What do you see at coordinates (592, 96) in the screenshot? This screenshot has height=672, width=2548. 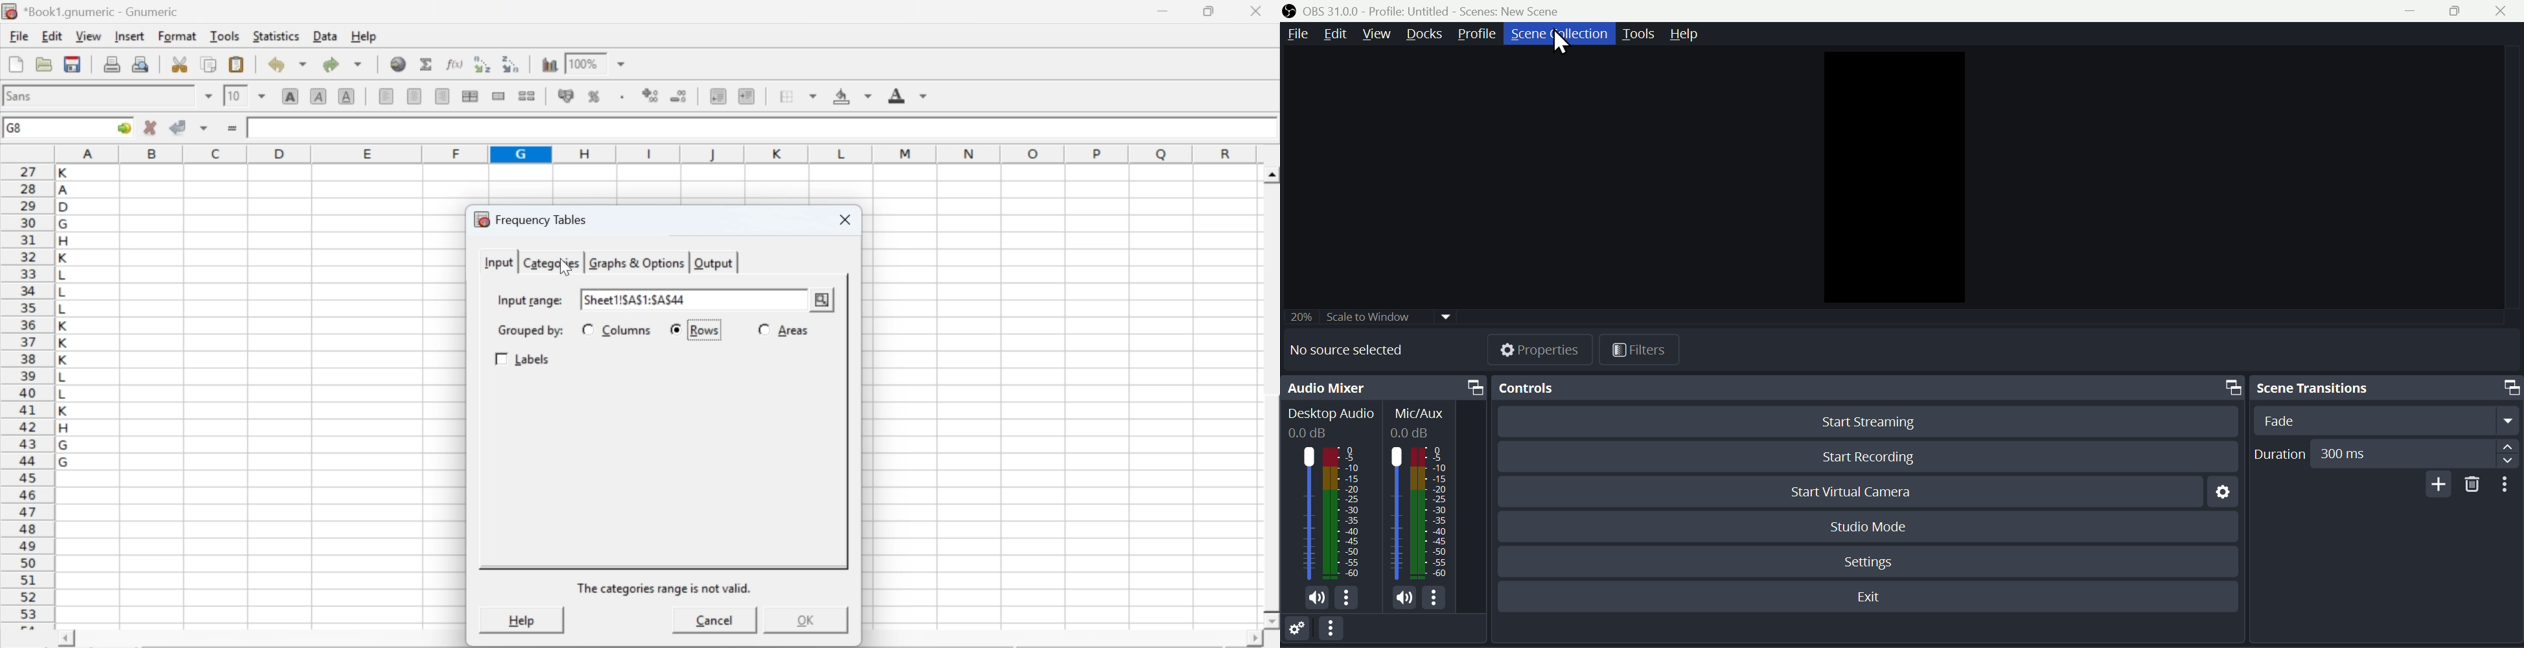 I see `format selection as percentage` at bounding box center [592, 96].